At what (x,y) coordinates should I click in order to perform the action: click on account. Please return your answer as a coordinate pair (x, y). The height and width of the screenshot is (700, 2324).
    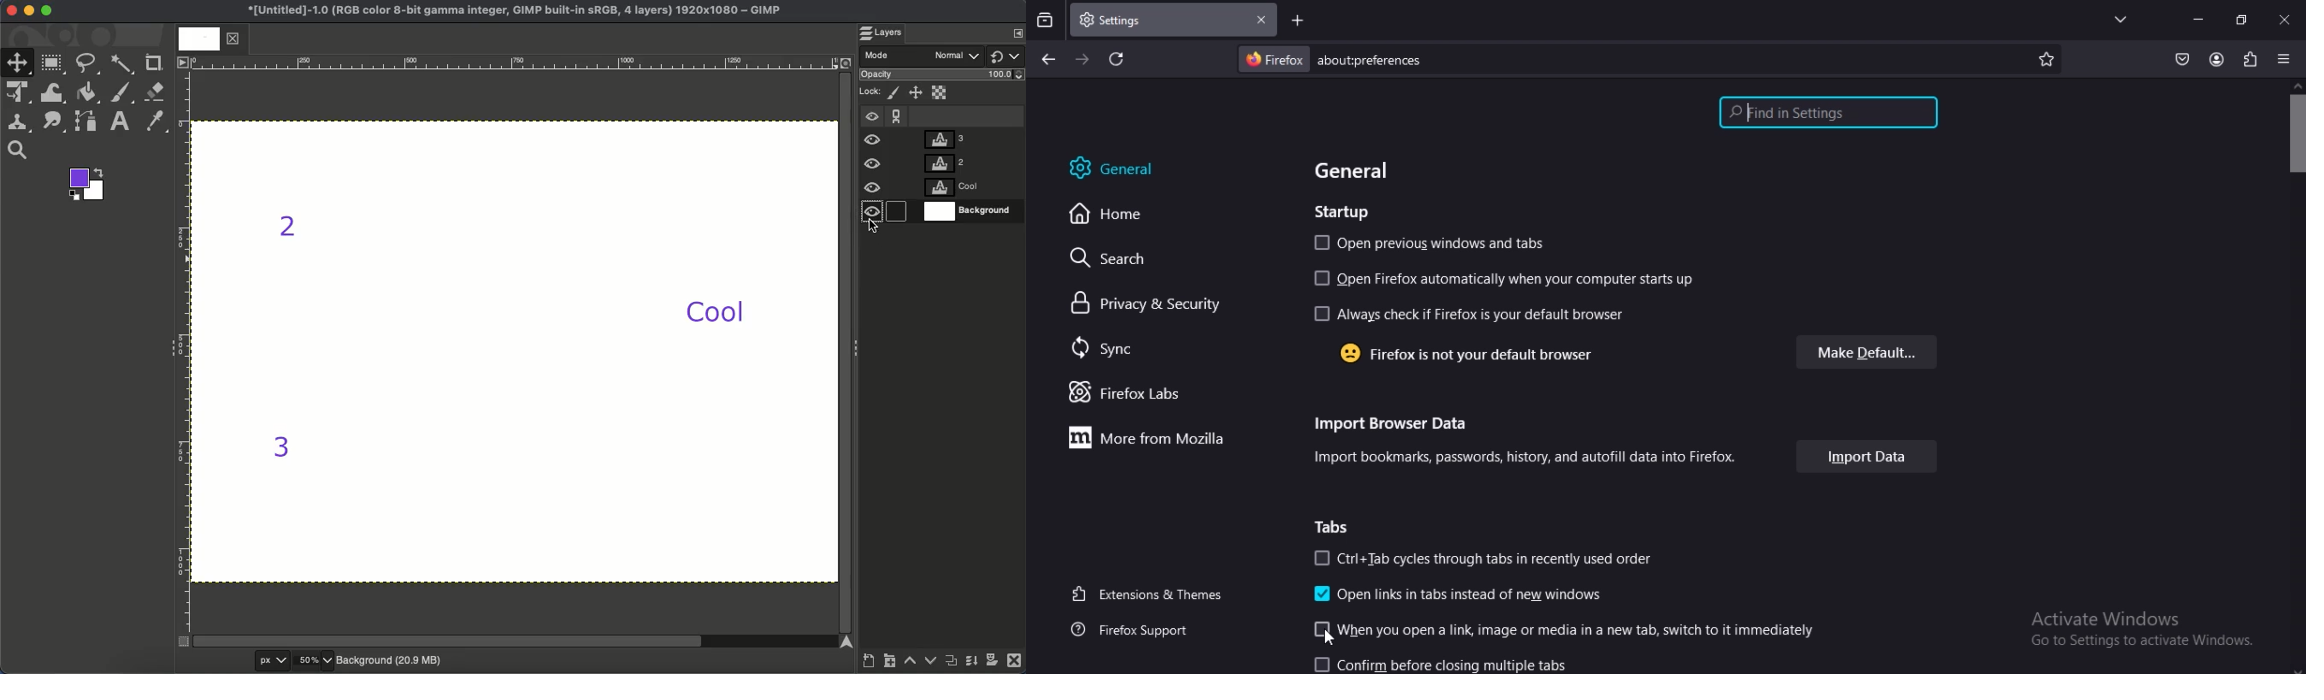
    Looking at the image, I should click on (2216, 60).